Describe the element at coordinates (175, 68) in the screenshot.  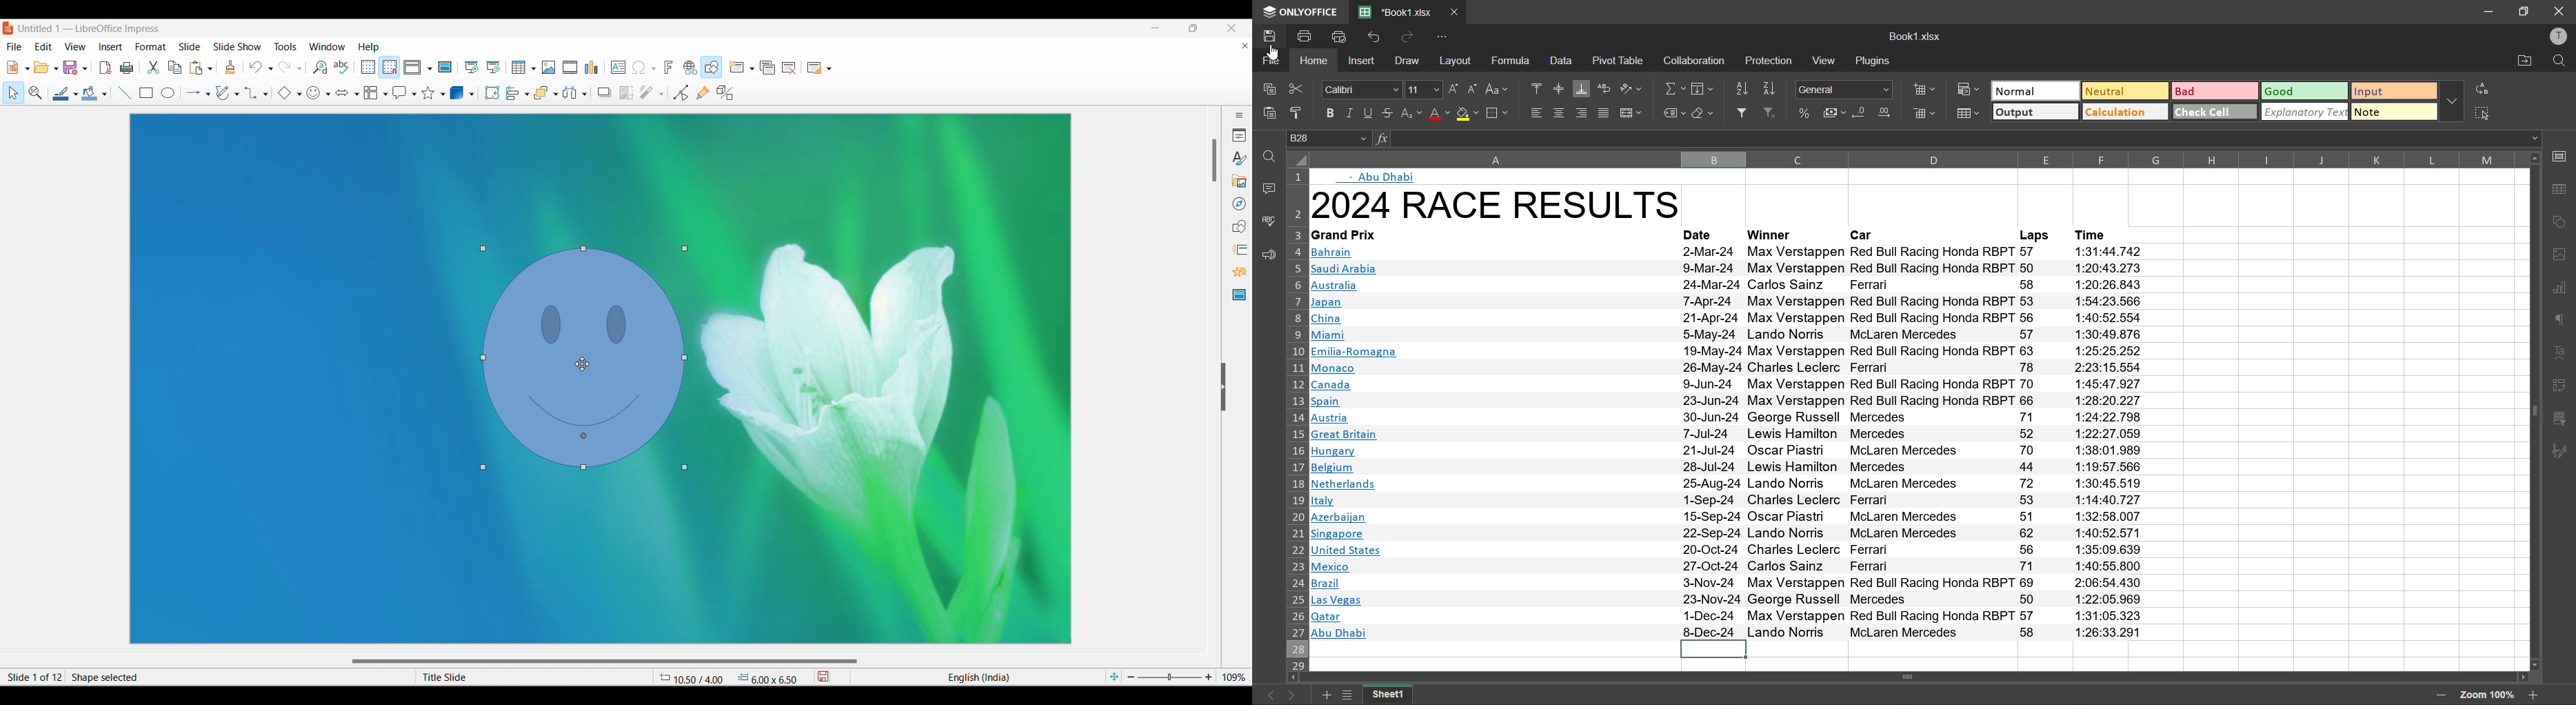
I see `Copy` at that location.